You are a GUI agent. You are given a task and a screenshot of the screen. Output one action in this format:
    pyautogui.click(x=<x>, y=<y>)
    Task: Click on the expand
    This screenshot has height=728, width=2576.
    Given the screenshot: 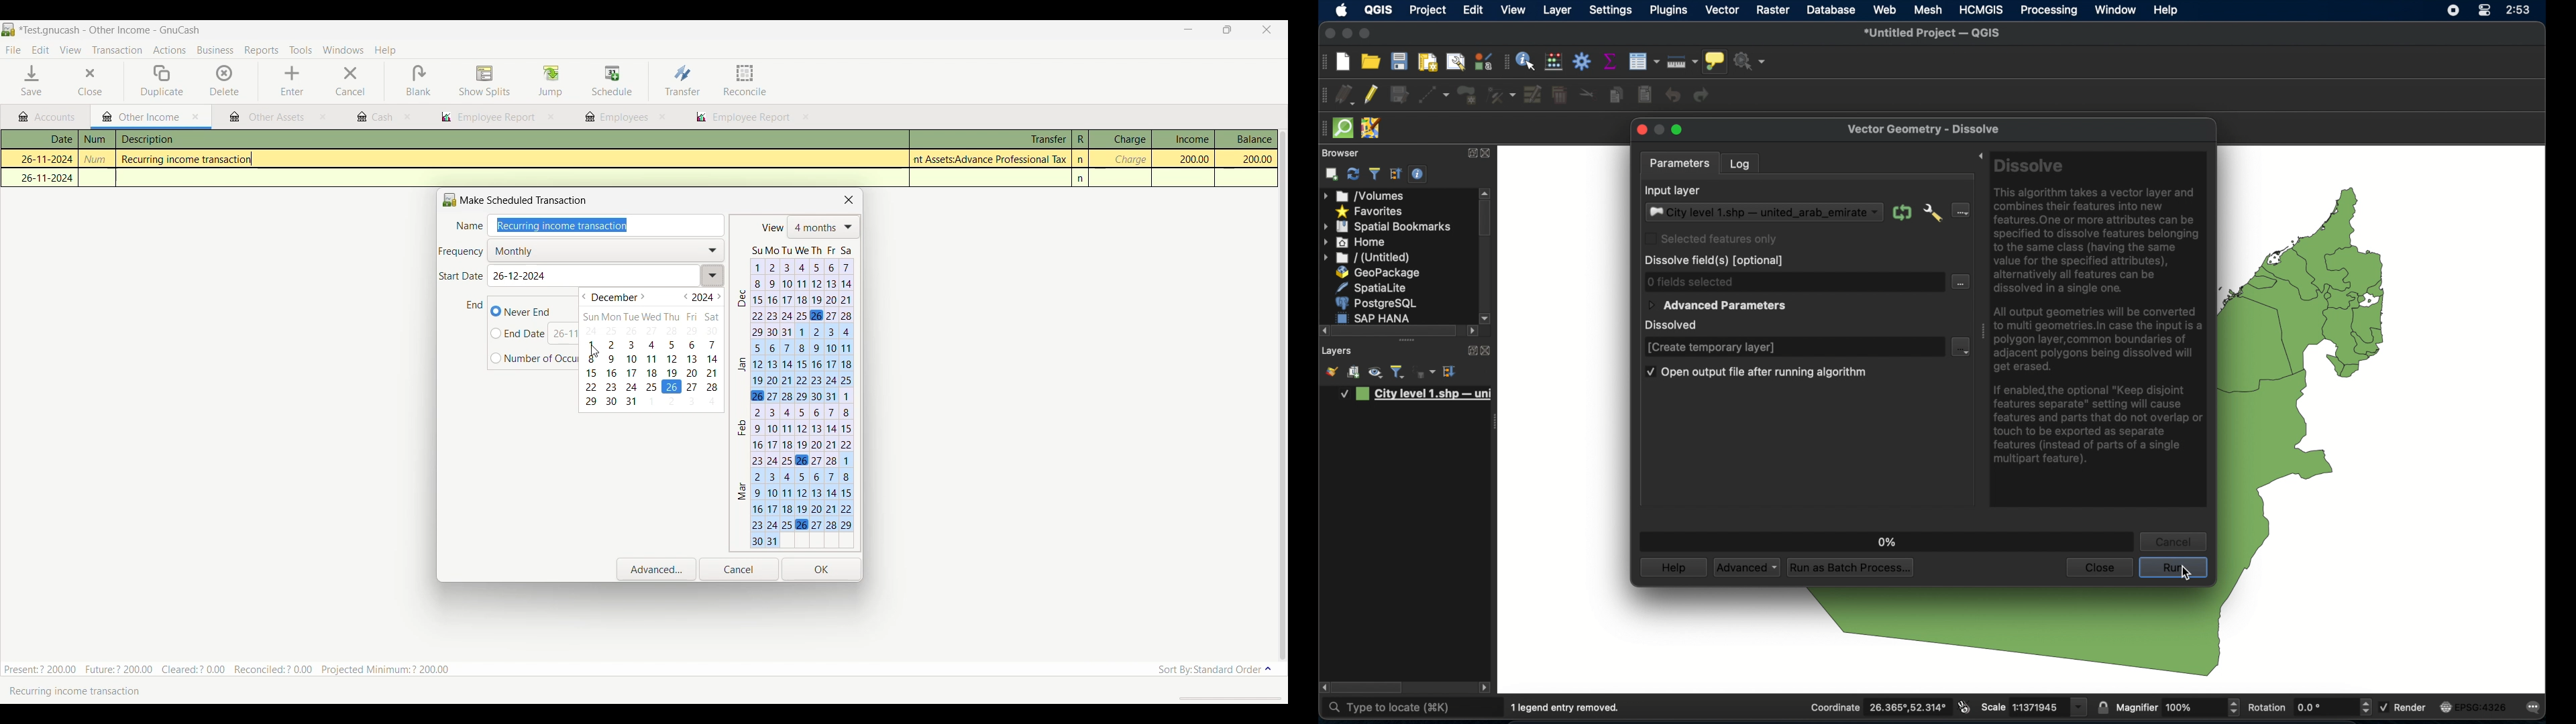 What is the action you would take?
    pyautogui.click(x=1980, y=158)
    